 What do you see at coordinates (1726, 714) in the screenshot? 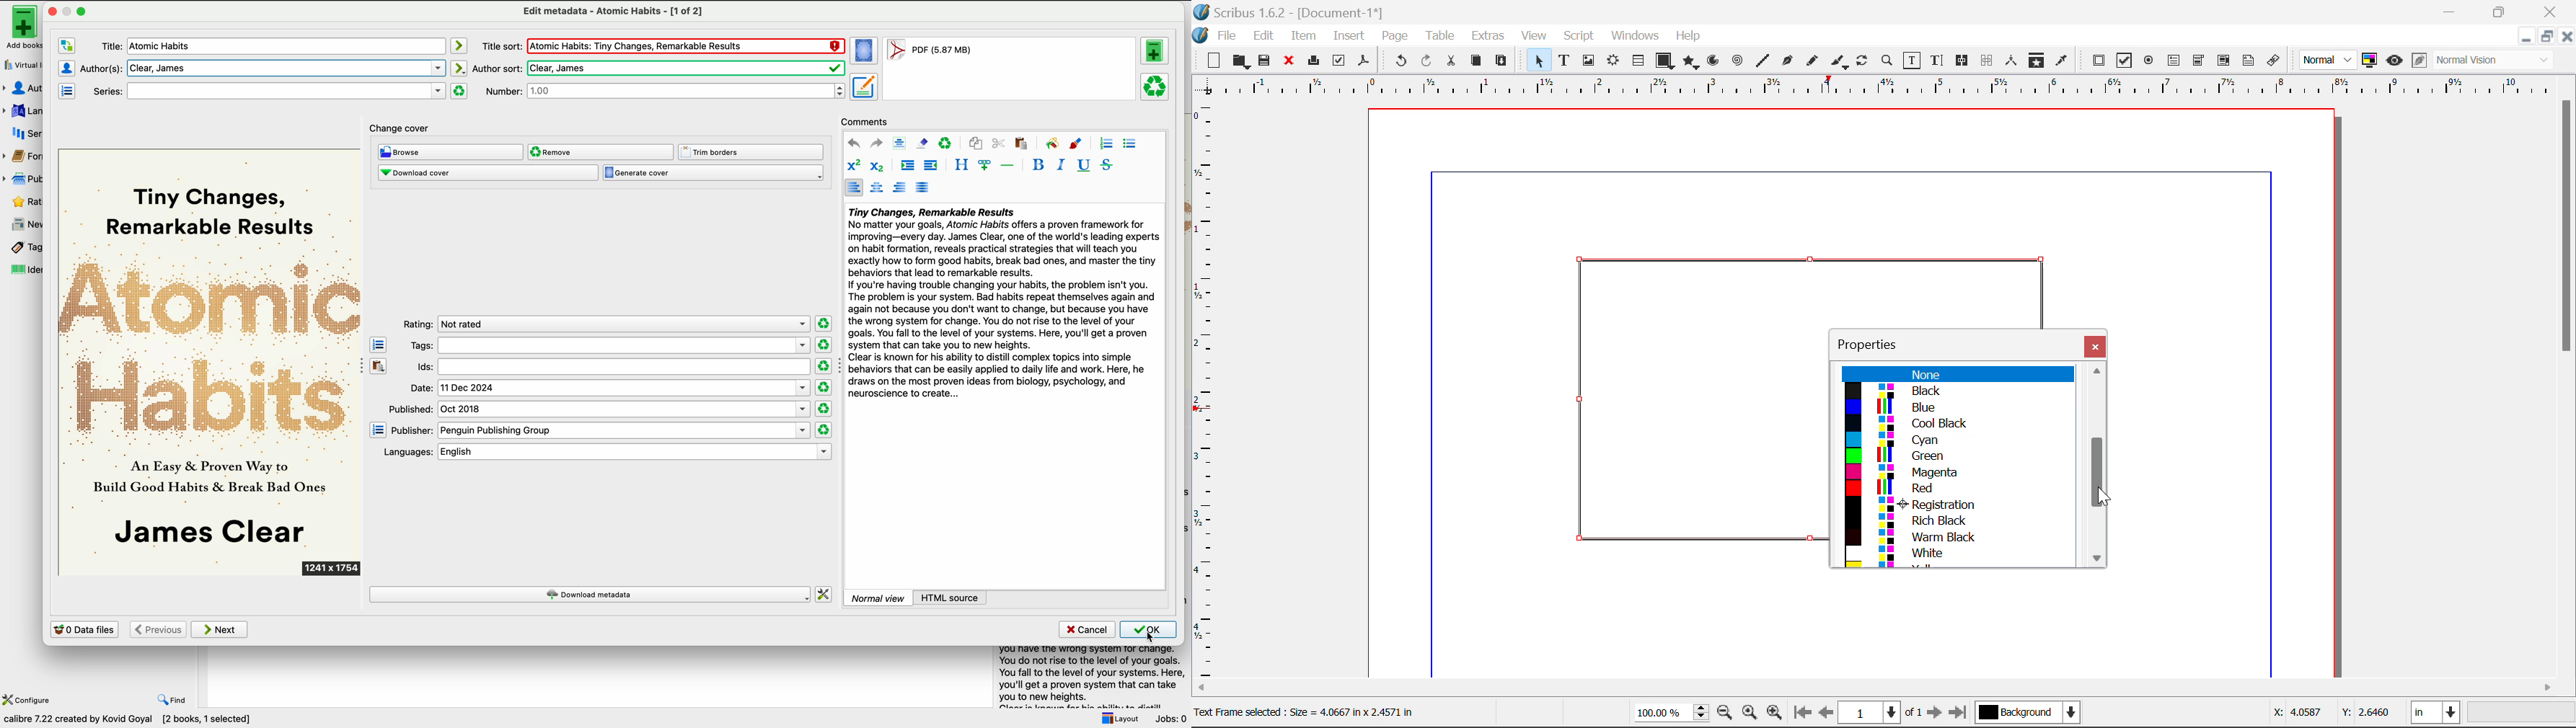
I see `Zoom Out` at bounding box center [1726, 714].